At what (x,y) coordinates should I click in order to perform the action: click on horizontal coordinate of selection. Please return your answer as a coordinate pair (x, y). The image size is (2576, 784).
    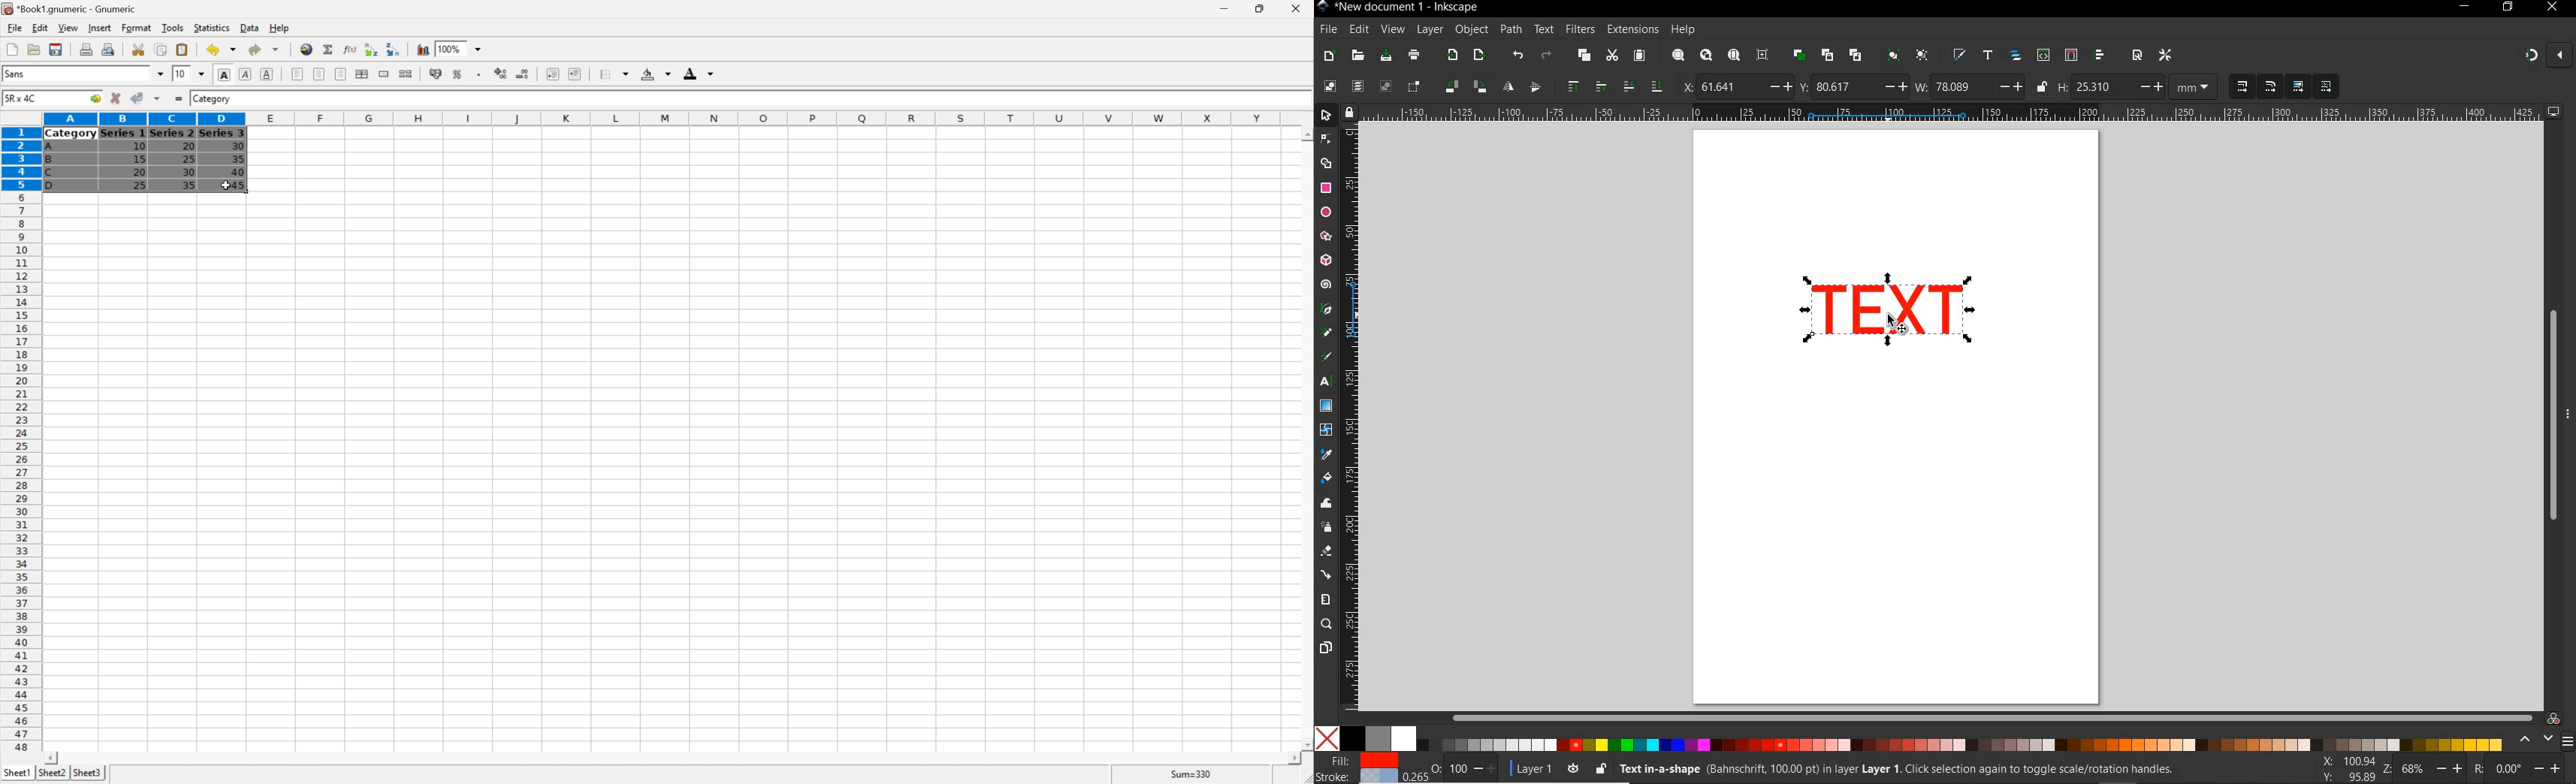
    Looking at the image, I should click on (1735, 86).